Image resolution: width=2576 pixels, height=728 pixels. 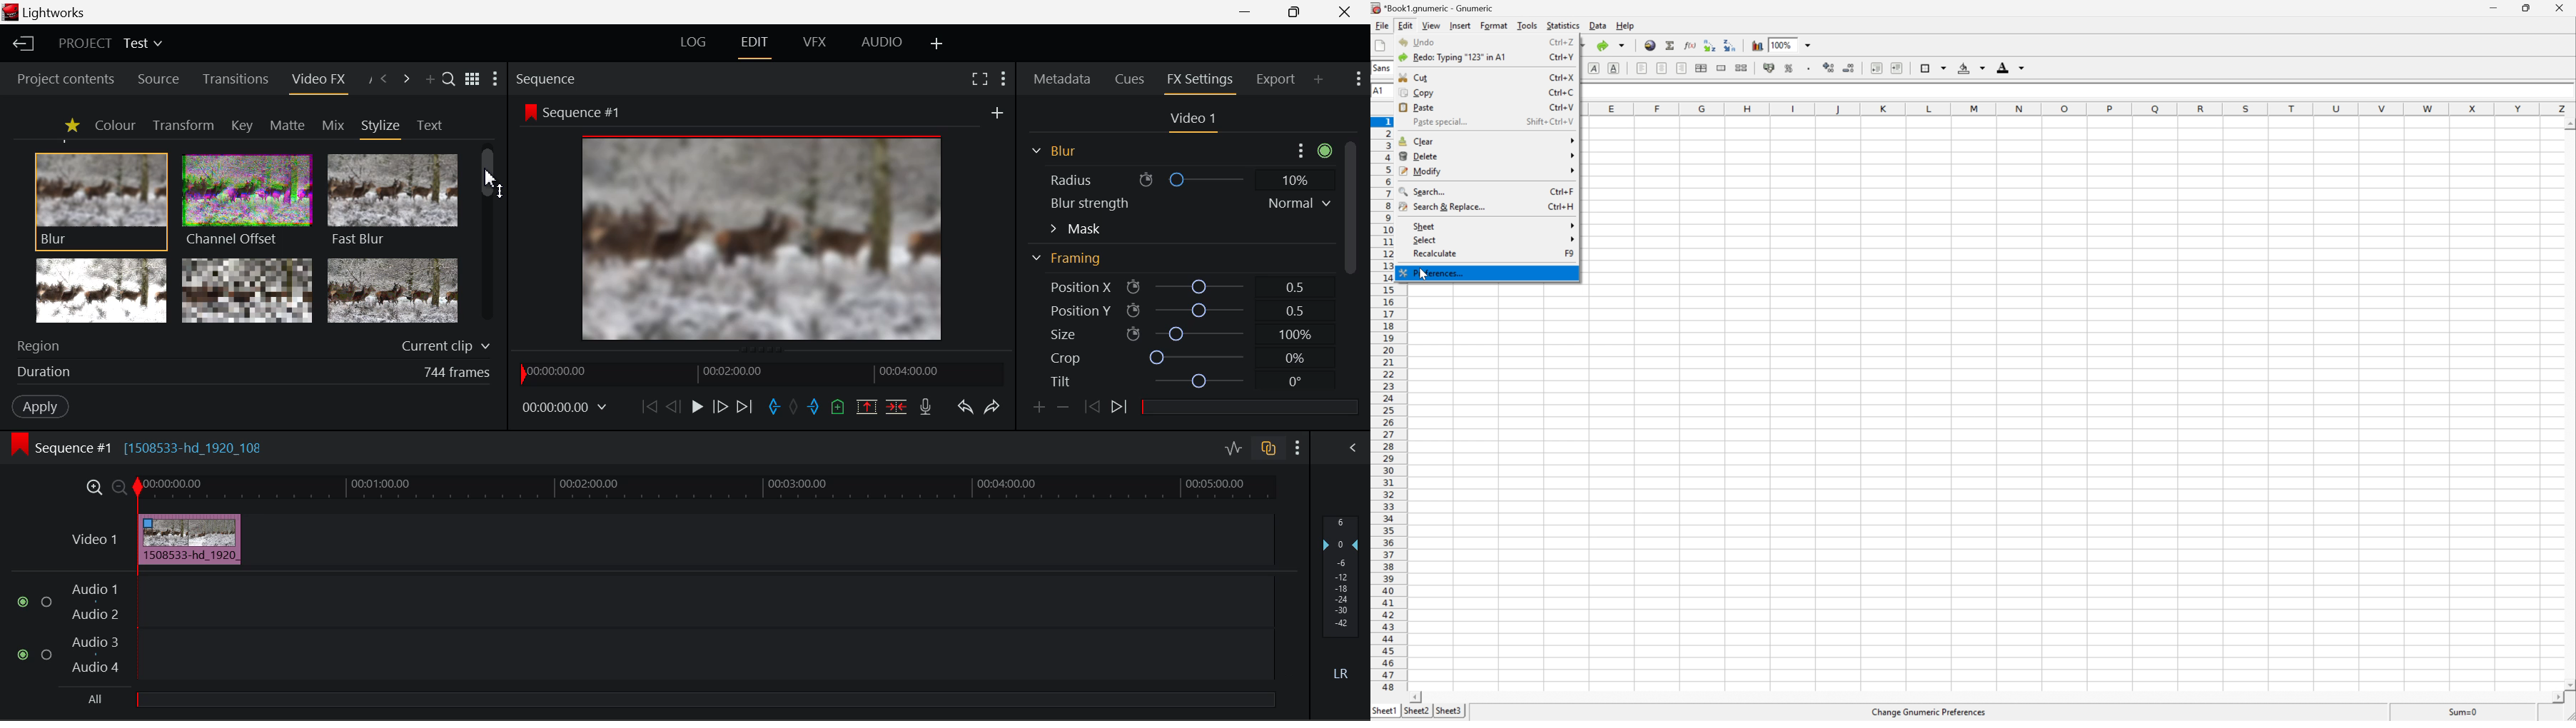 I want to click on Fast Blur, so click(x=390, y=198).